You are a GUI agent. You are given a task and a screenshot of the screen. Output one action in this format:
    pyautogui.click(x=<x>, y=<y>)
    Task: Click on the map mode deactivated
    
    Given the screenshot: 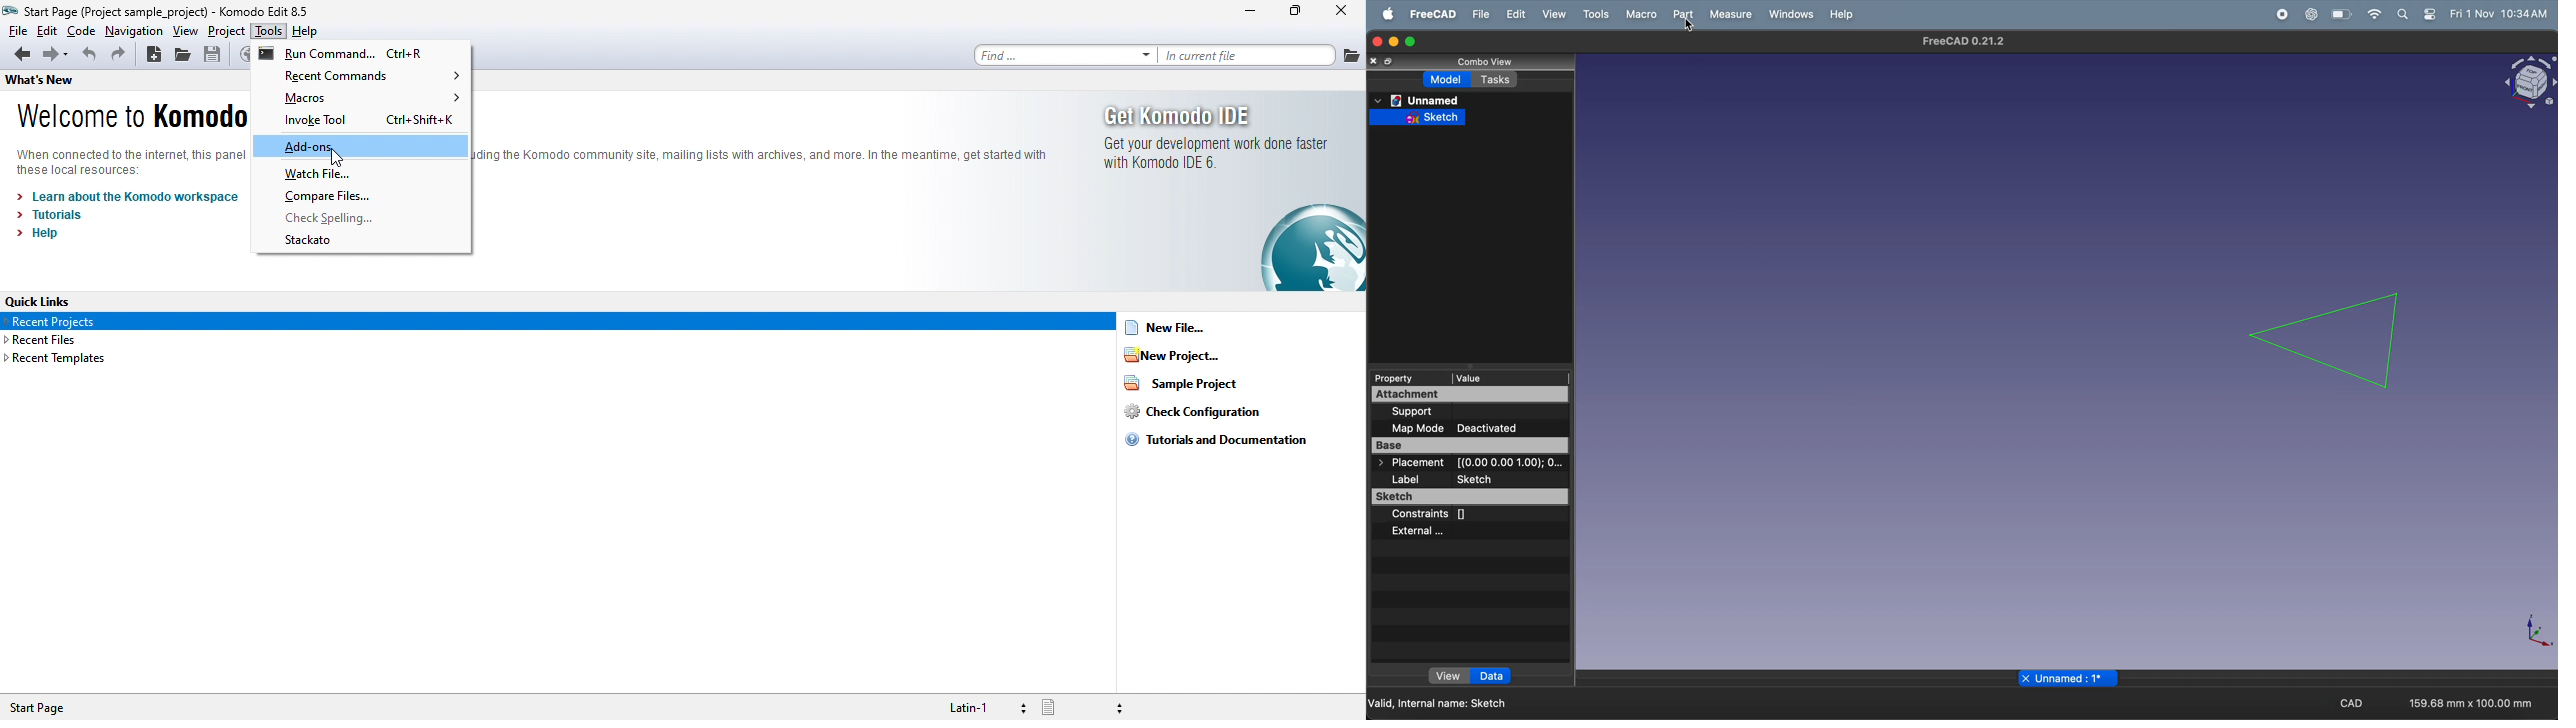 What is the action you would take?
    pyautogui.click(x=1474, y=427)
    